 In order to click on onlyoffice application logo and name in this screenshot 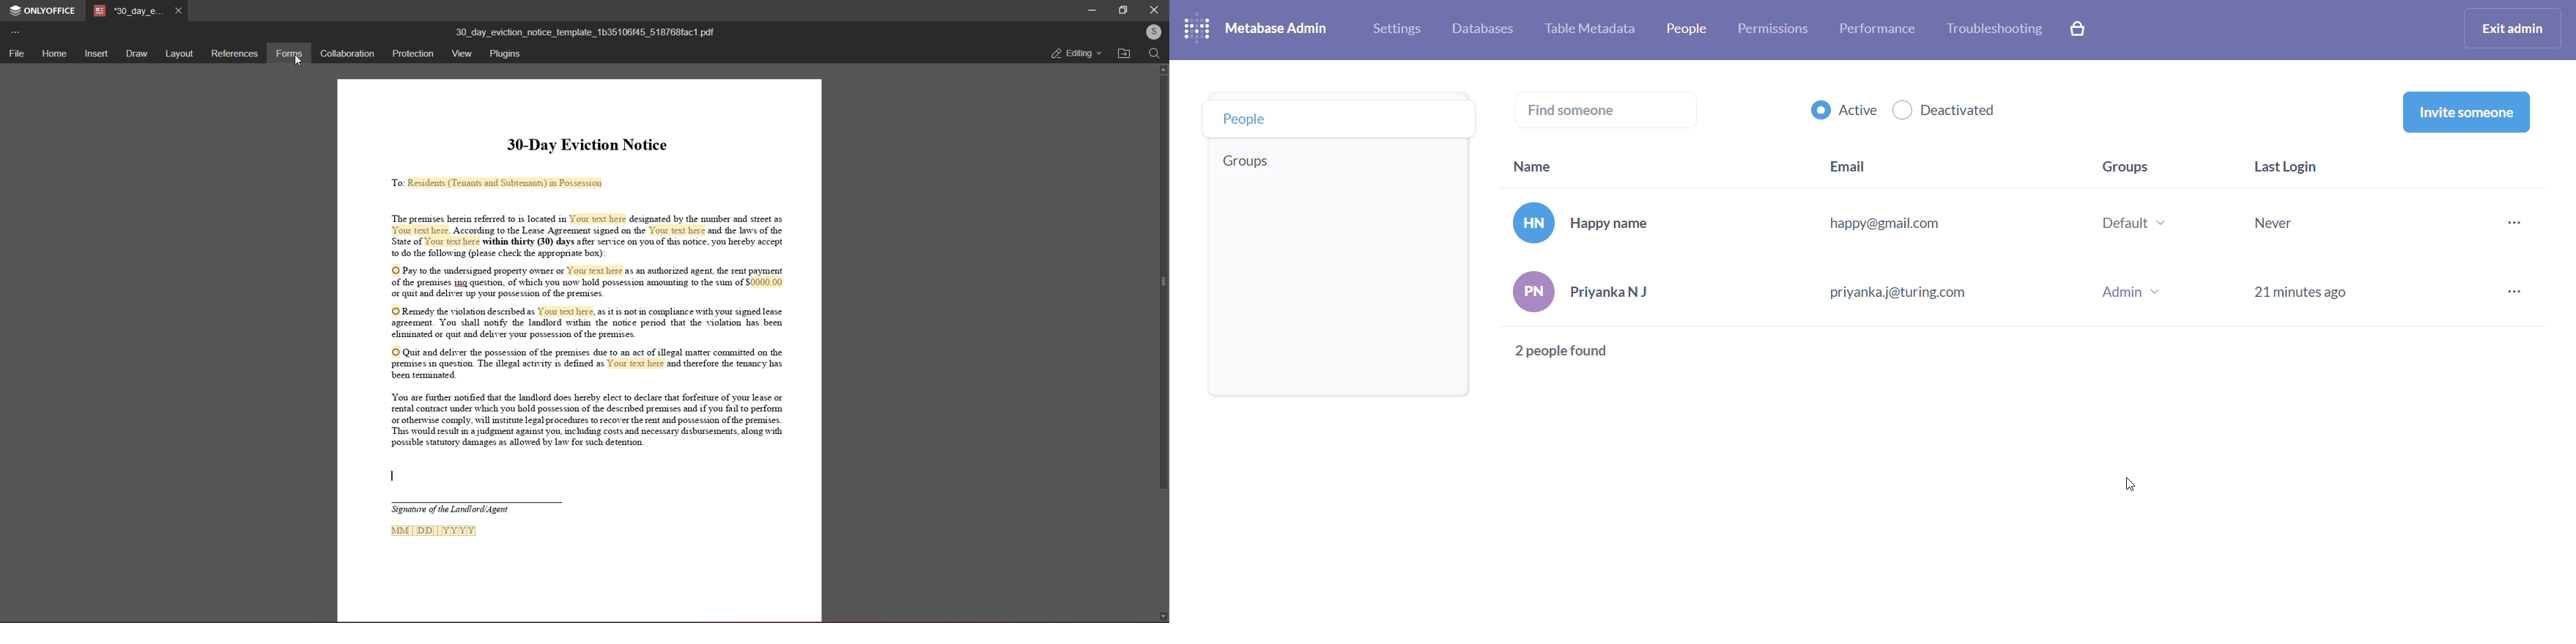, I will do `click(42, 10)`.